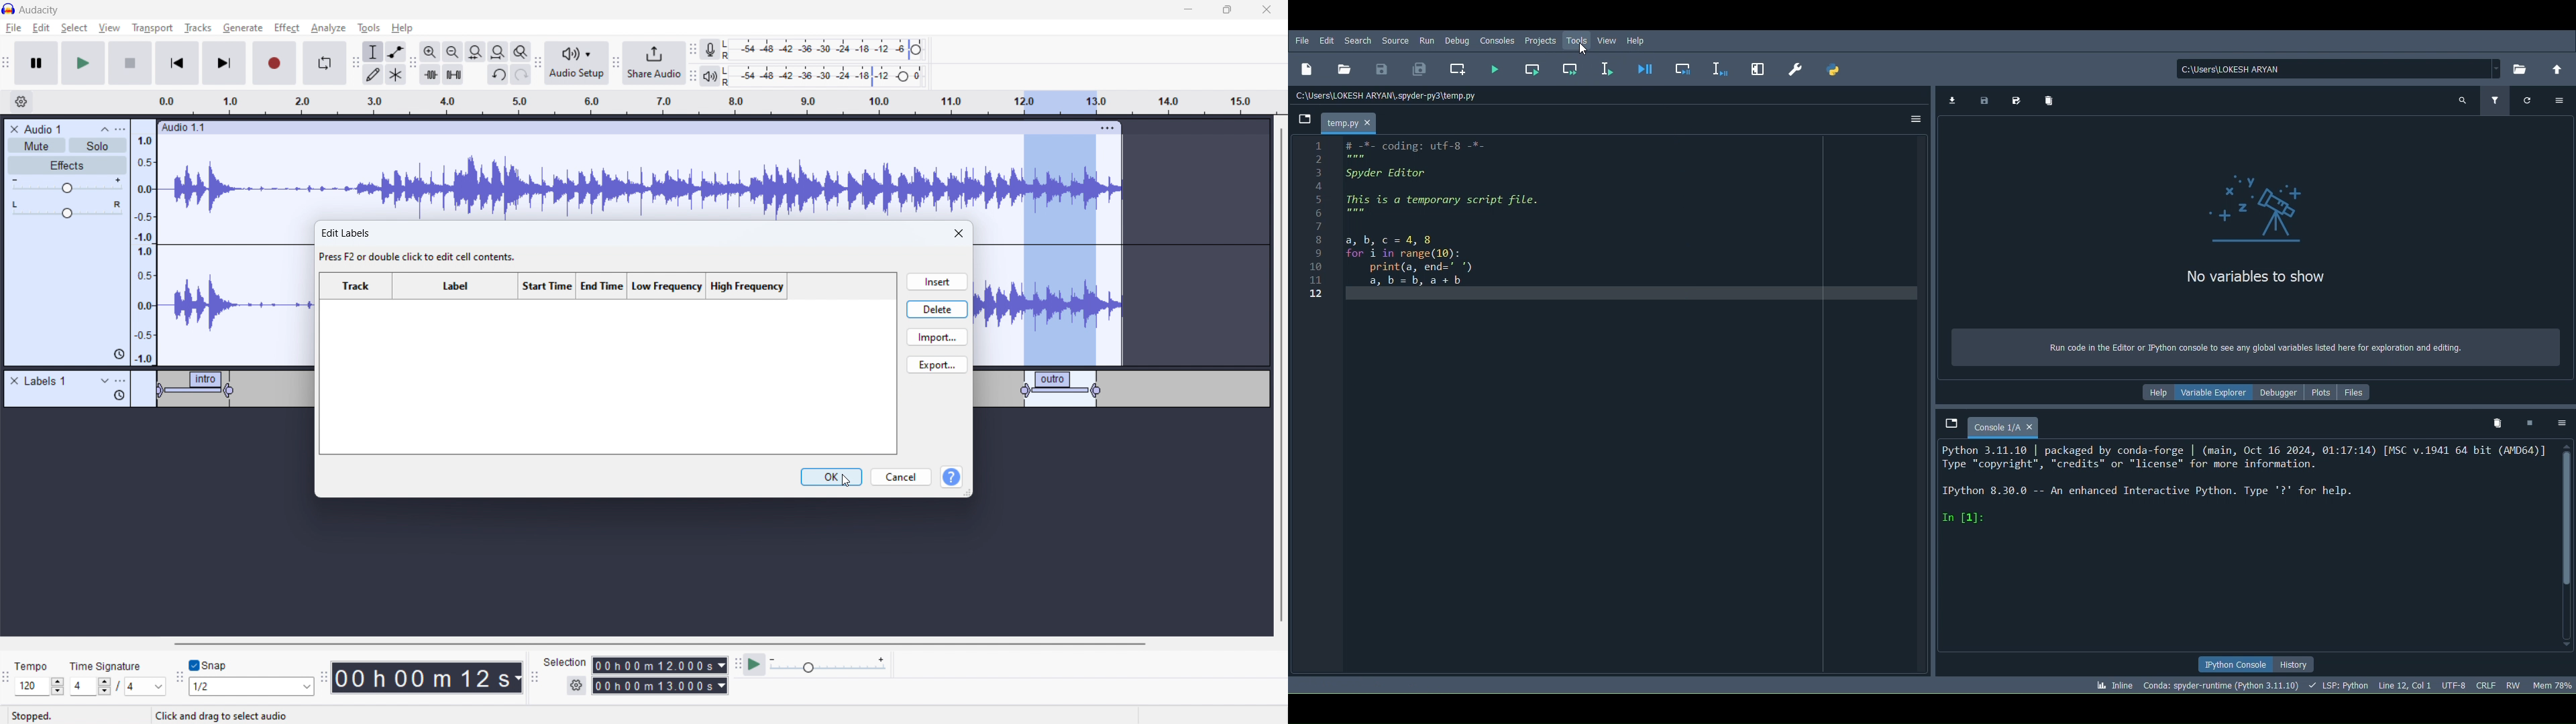  Describe the element at coordinates (180, 679) in the screenshot. I see `snapping toolbar` at that location.